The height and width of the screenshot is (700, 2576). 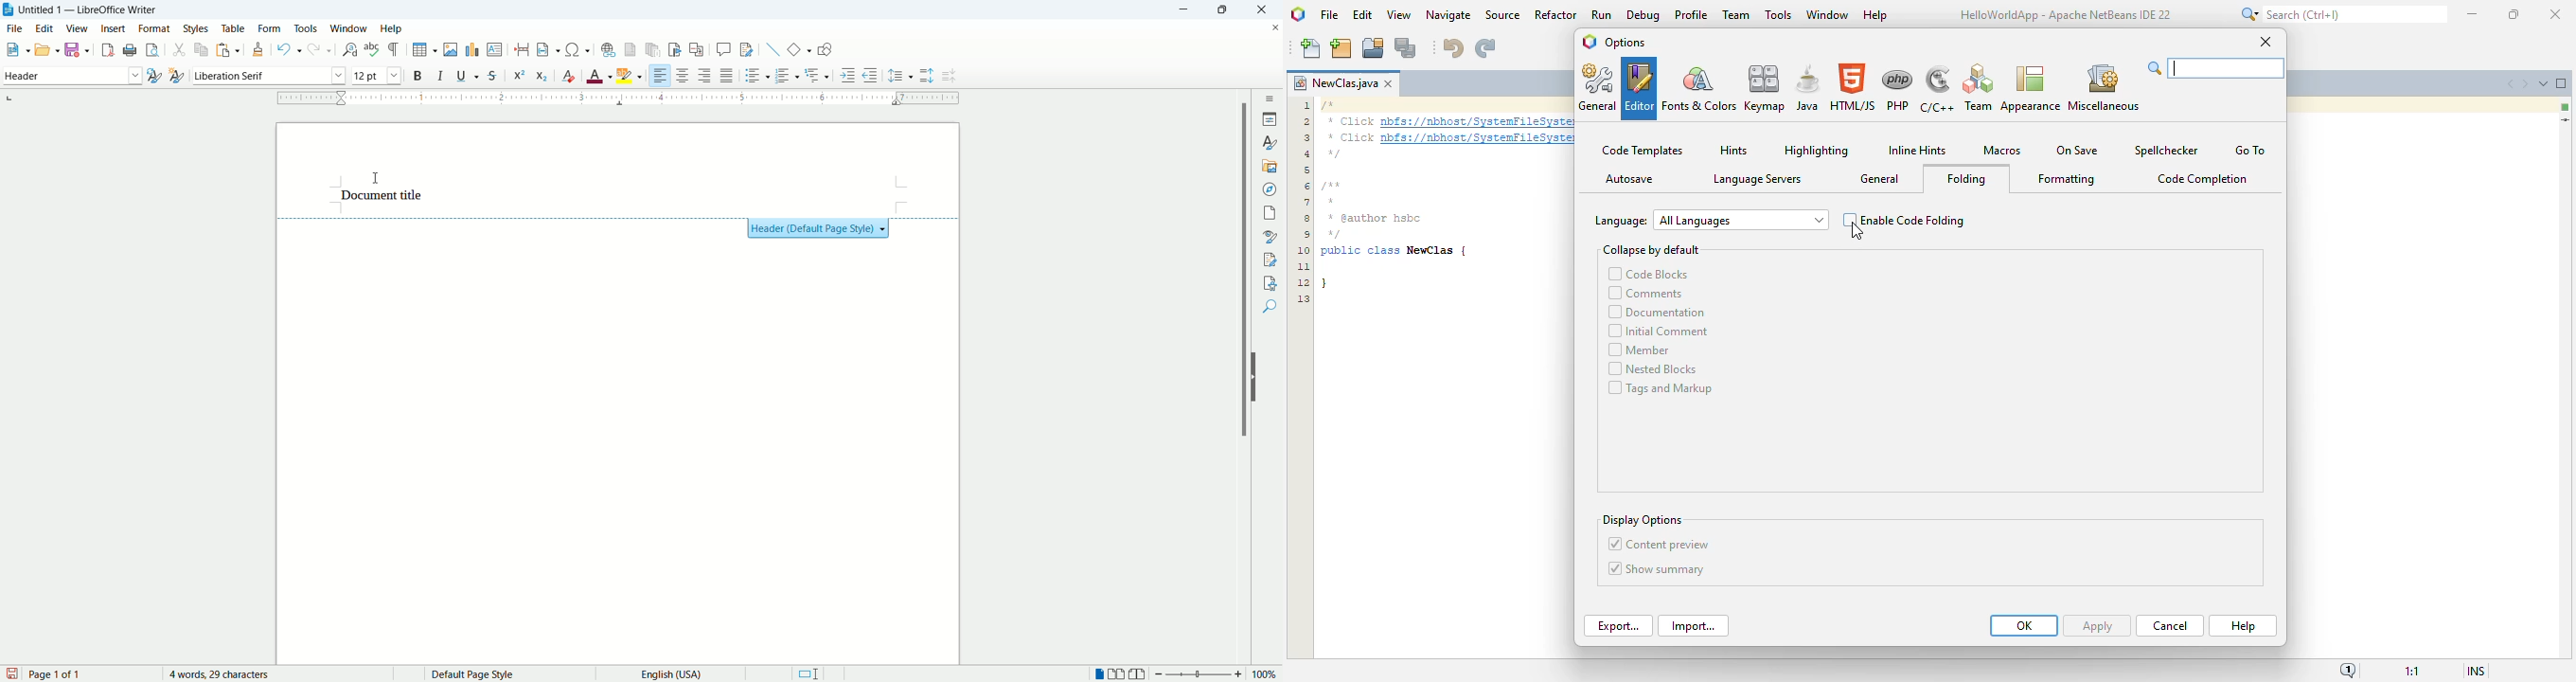 What do you see at coordinates (1270, 259) in the screenshot?
I see `manage changes` at bounding box center [1270, 259].